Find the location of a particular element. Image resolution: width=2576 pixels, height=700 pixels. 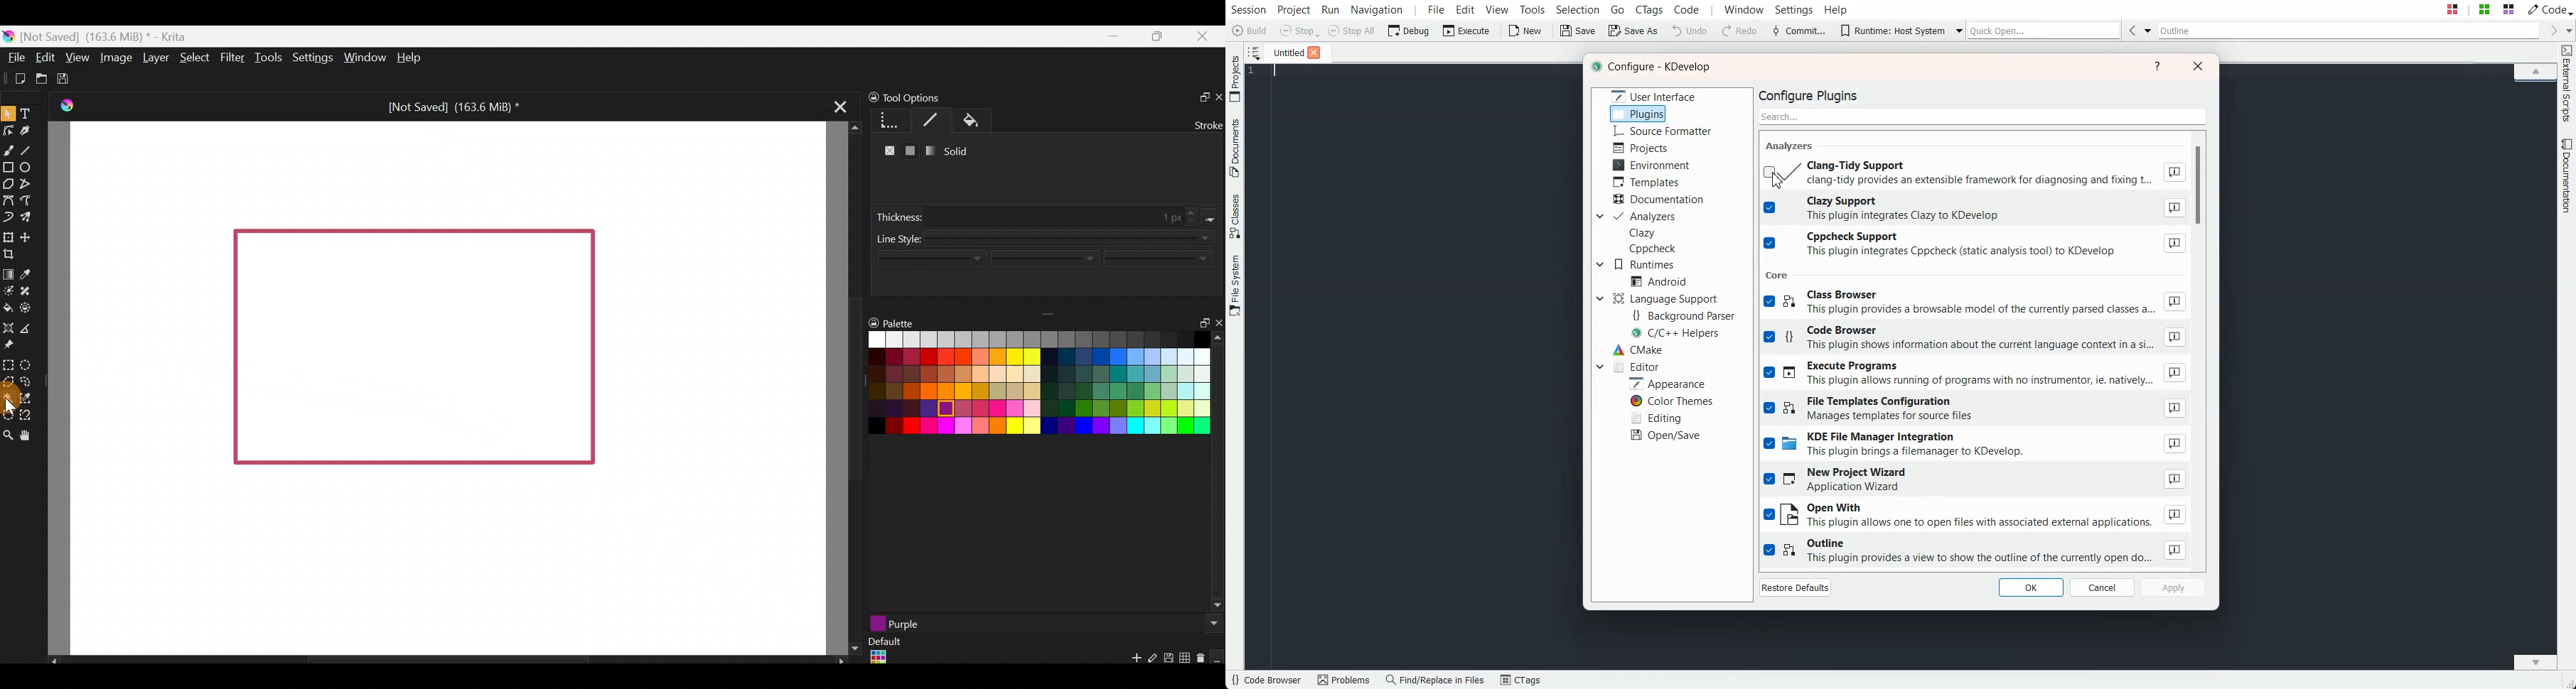

Rectangular selection tool is located at coordinates (11, 365).